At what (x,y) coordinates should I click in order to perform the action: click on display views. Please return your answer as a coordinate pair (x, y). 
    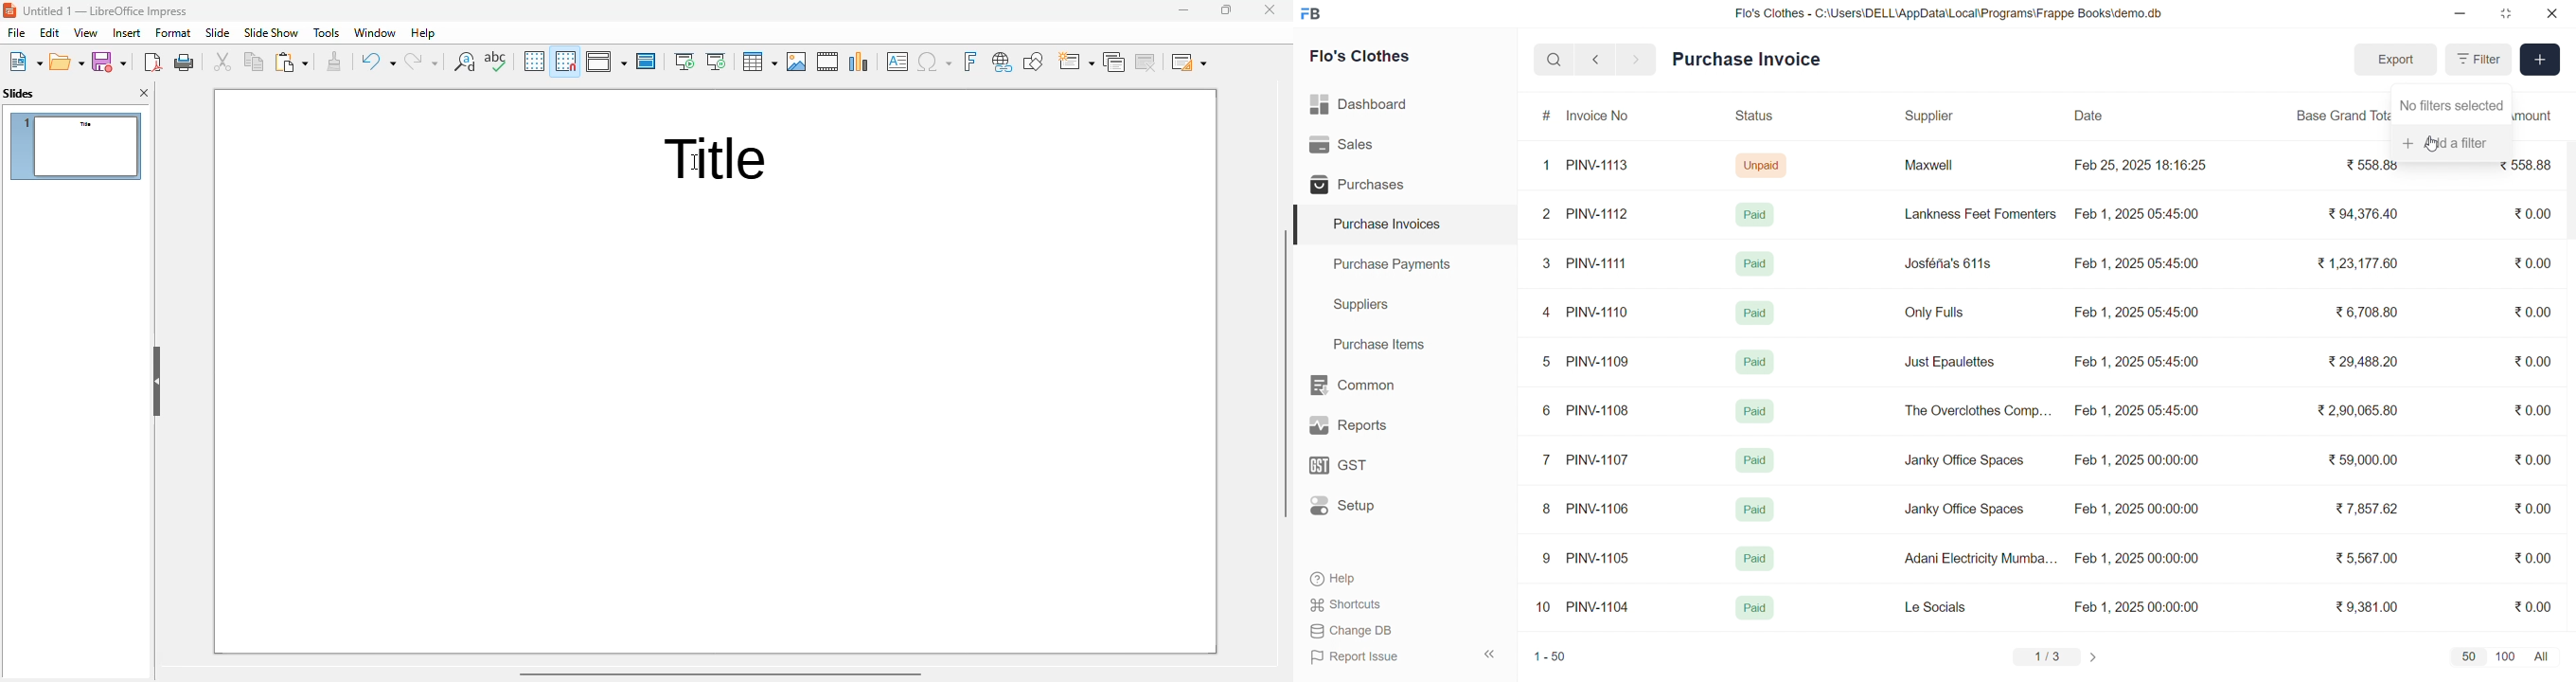
    Looking at the image, I should click on (605, 62).